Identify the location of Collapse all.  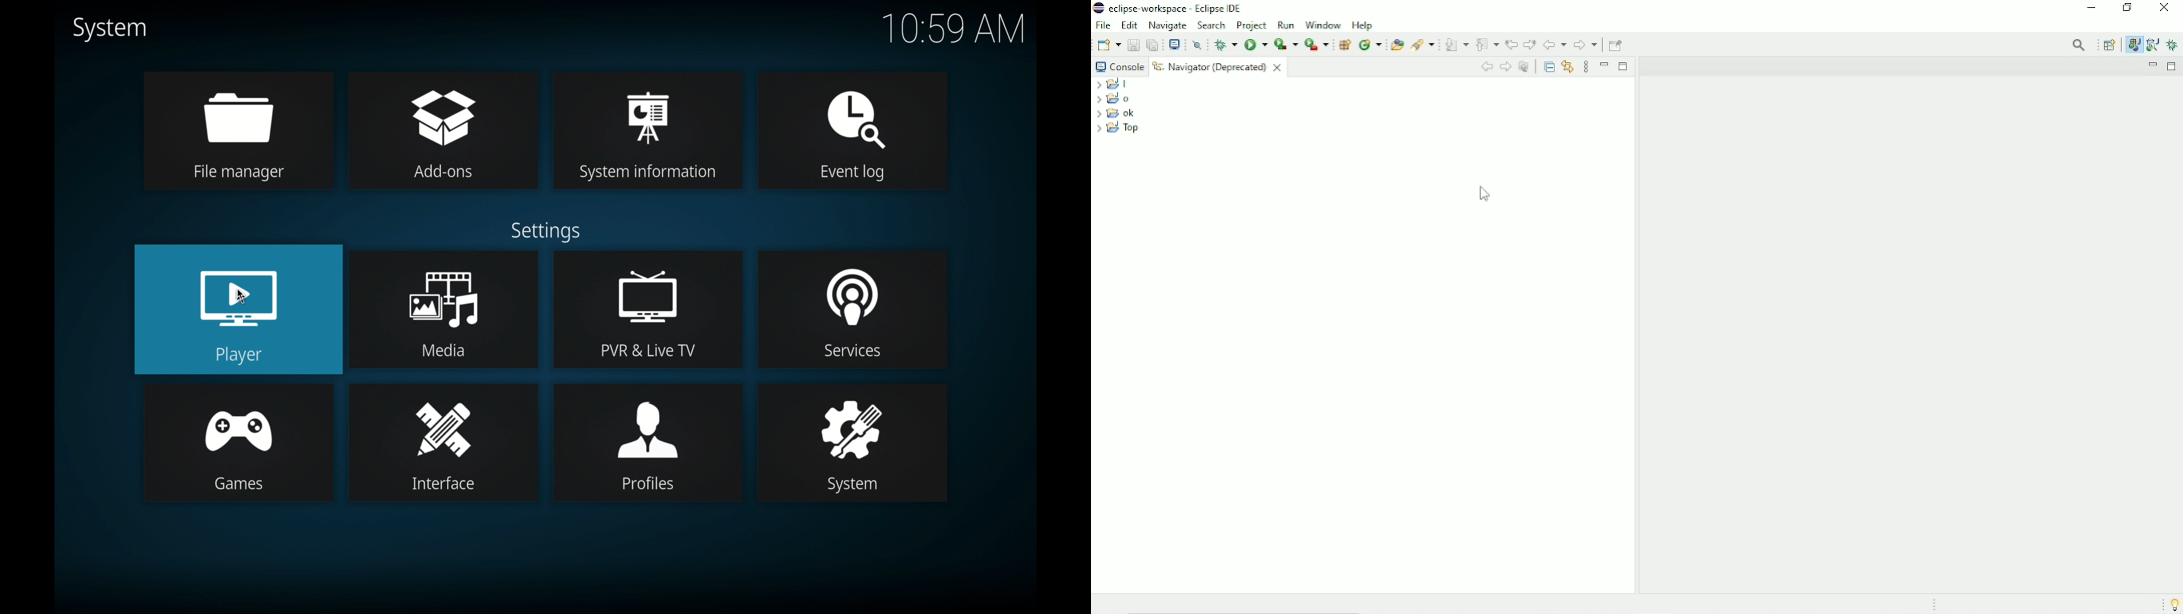
(1548, 65).